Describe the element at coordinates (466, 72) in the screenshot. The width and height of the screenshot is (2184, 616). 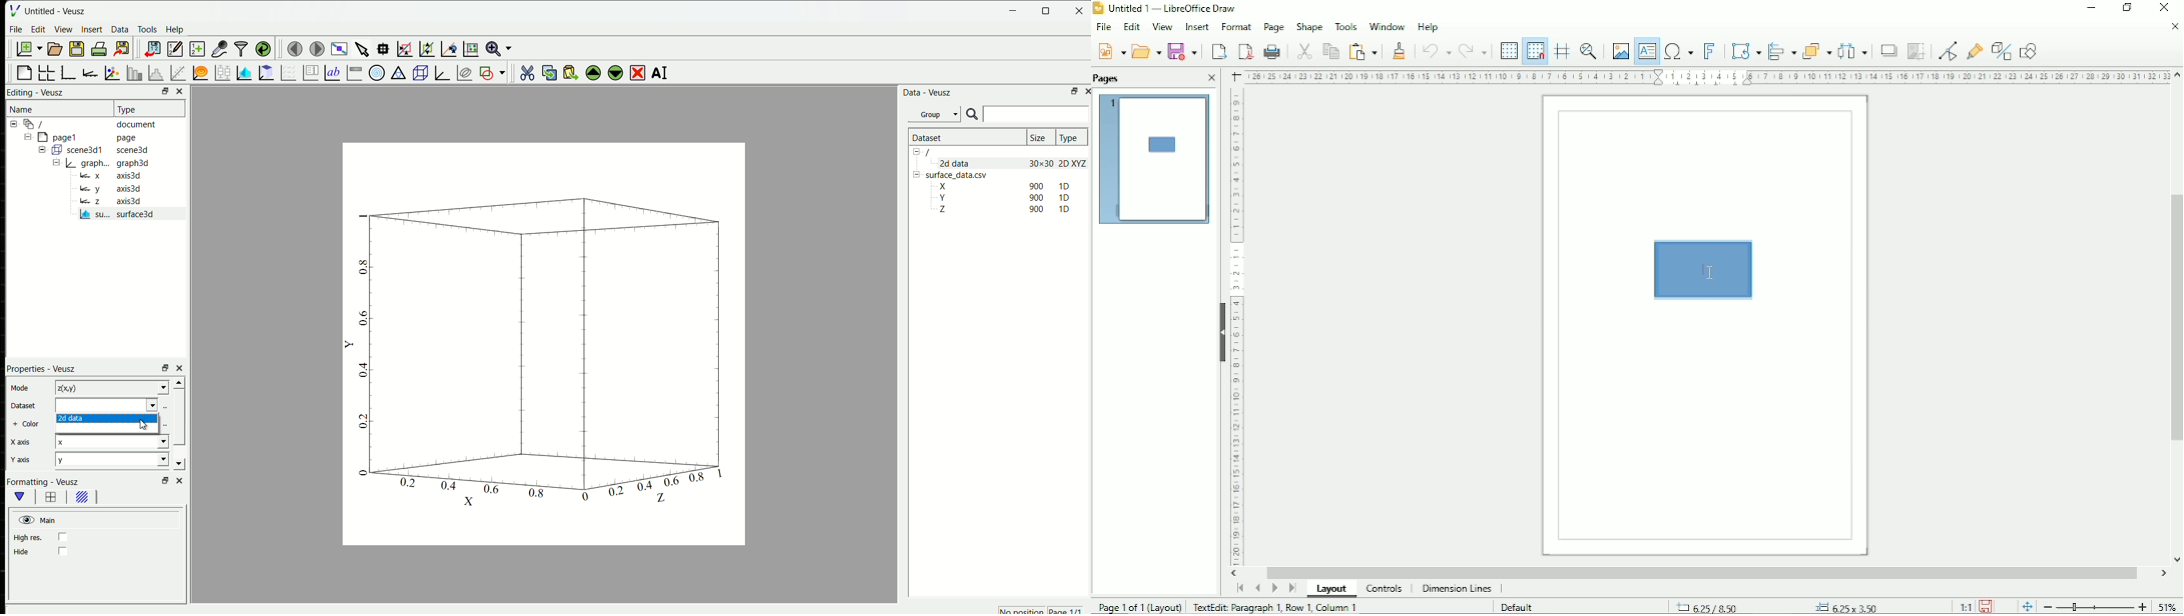
I see `plot covariance ellipses ` at that location.